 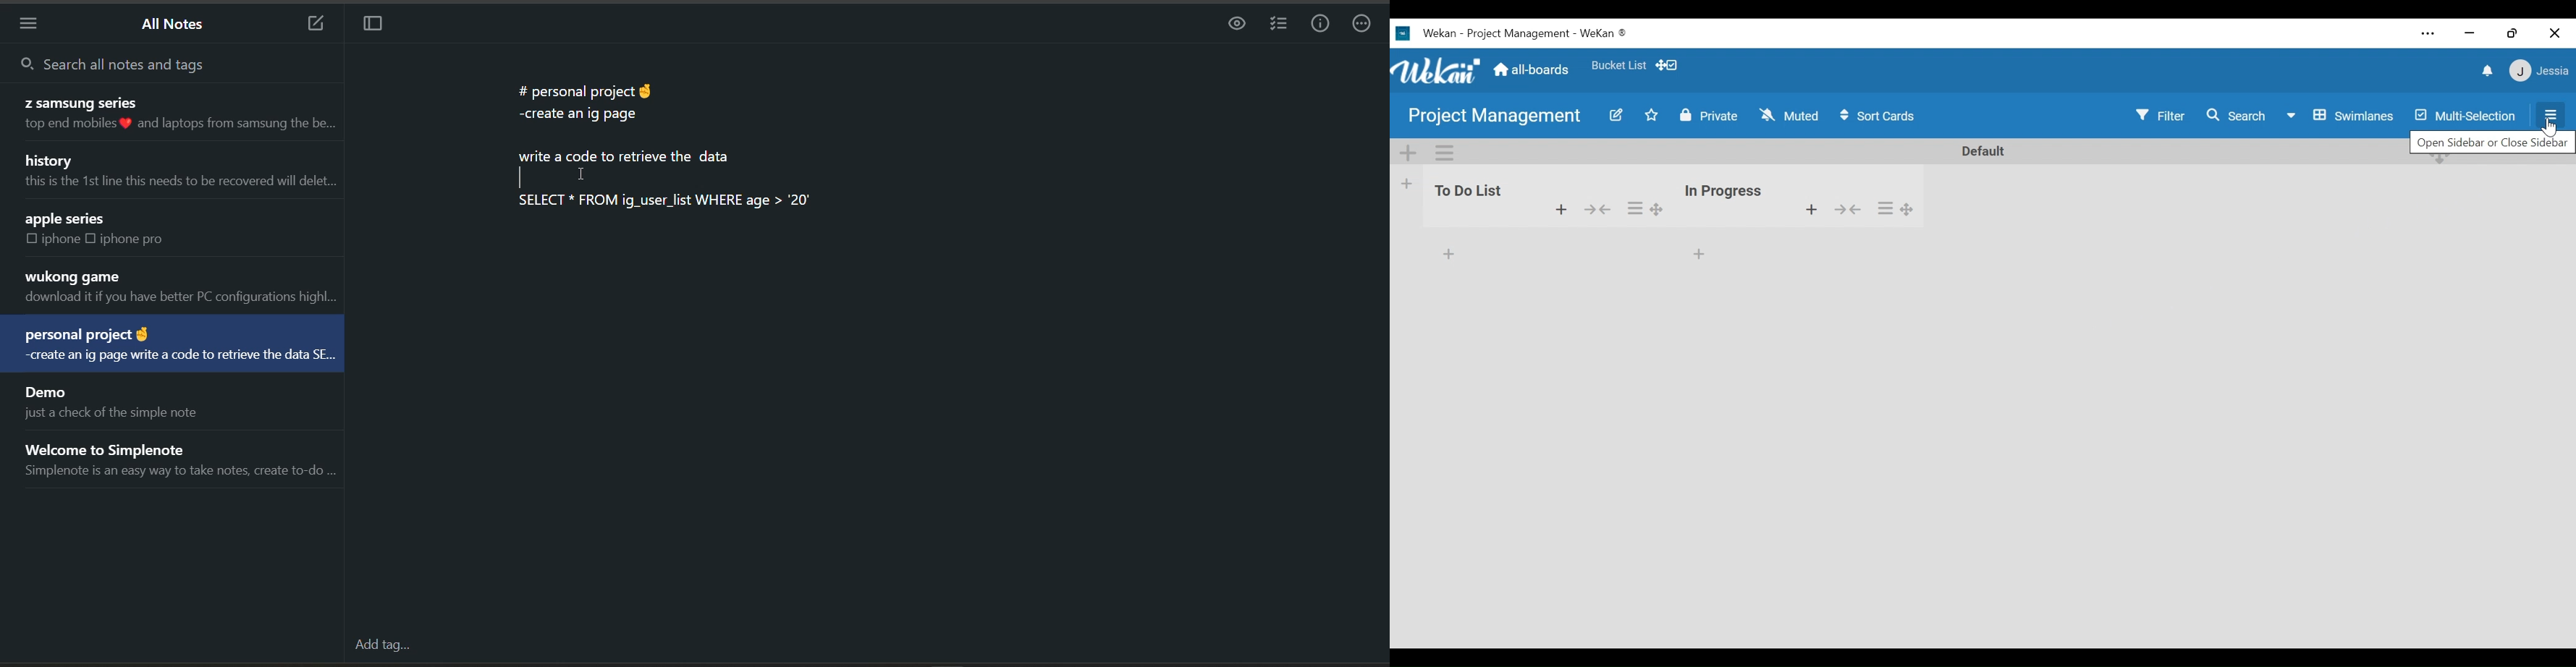 I want to click on show/hide, so click(x=1854, y=212).